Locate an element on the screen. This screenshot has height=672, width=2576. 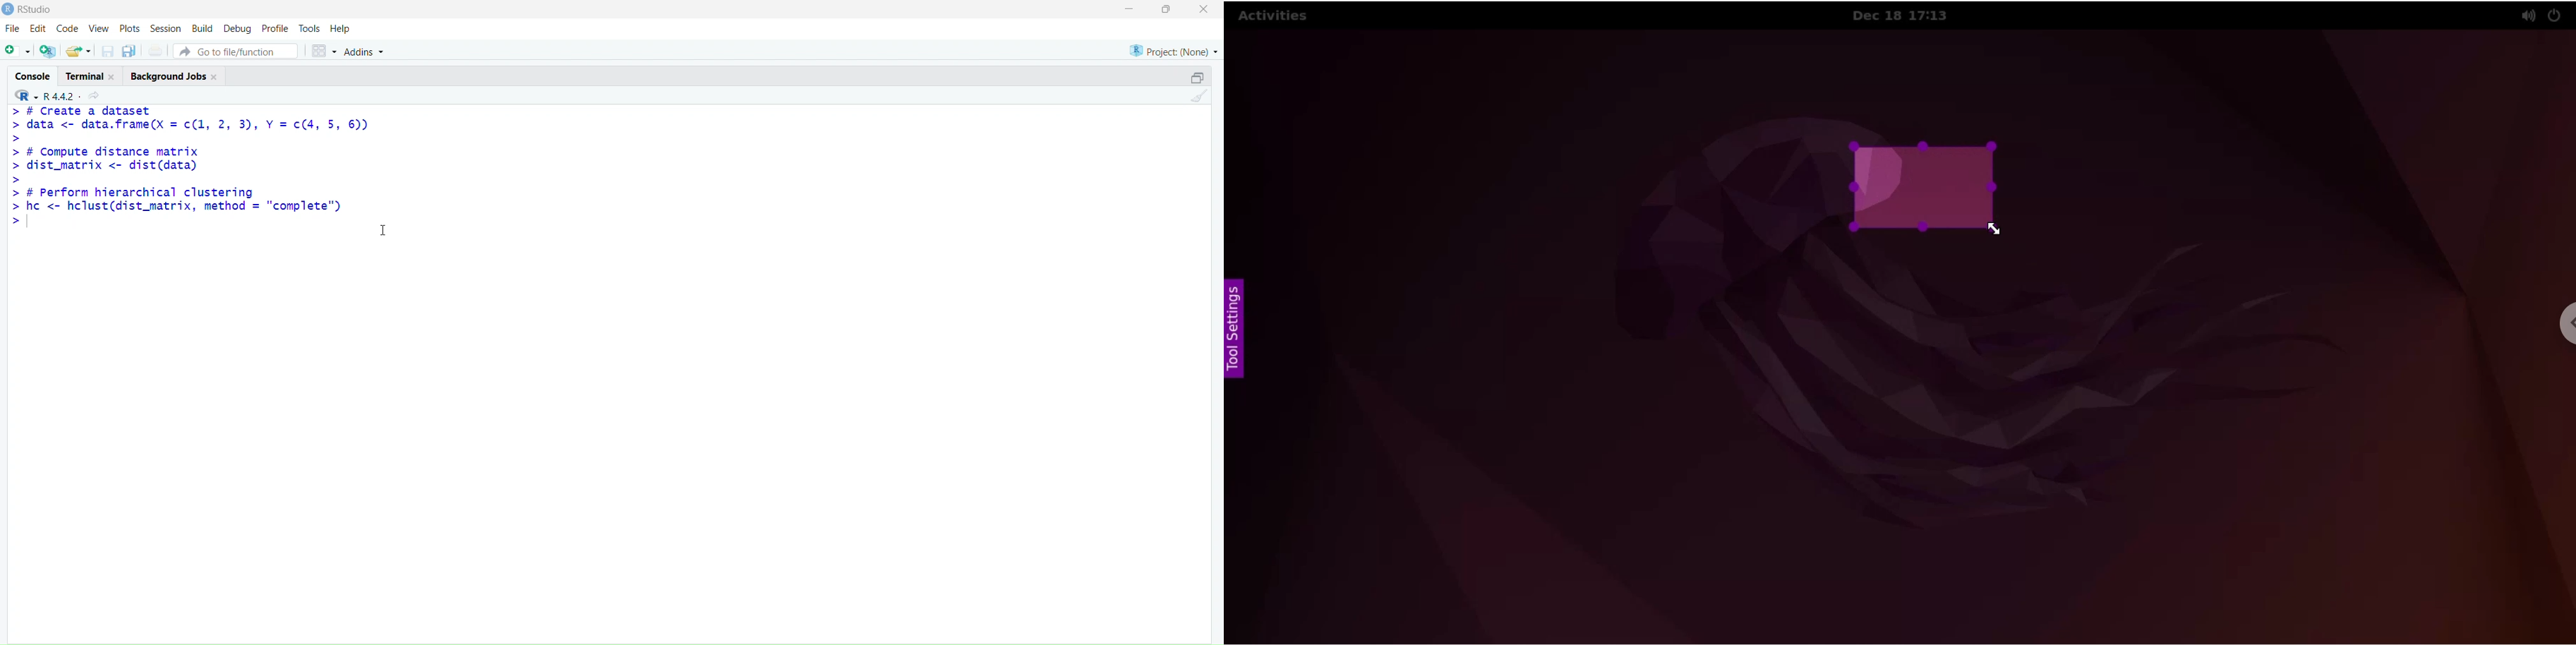
Help is located at coordinates (341, 29).